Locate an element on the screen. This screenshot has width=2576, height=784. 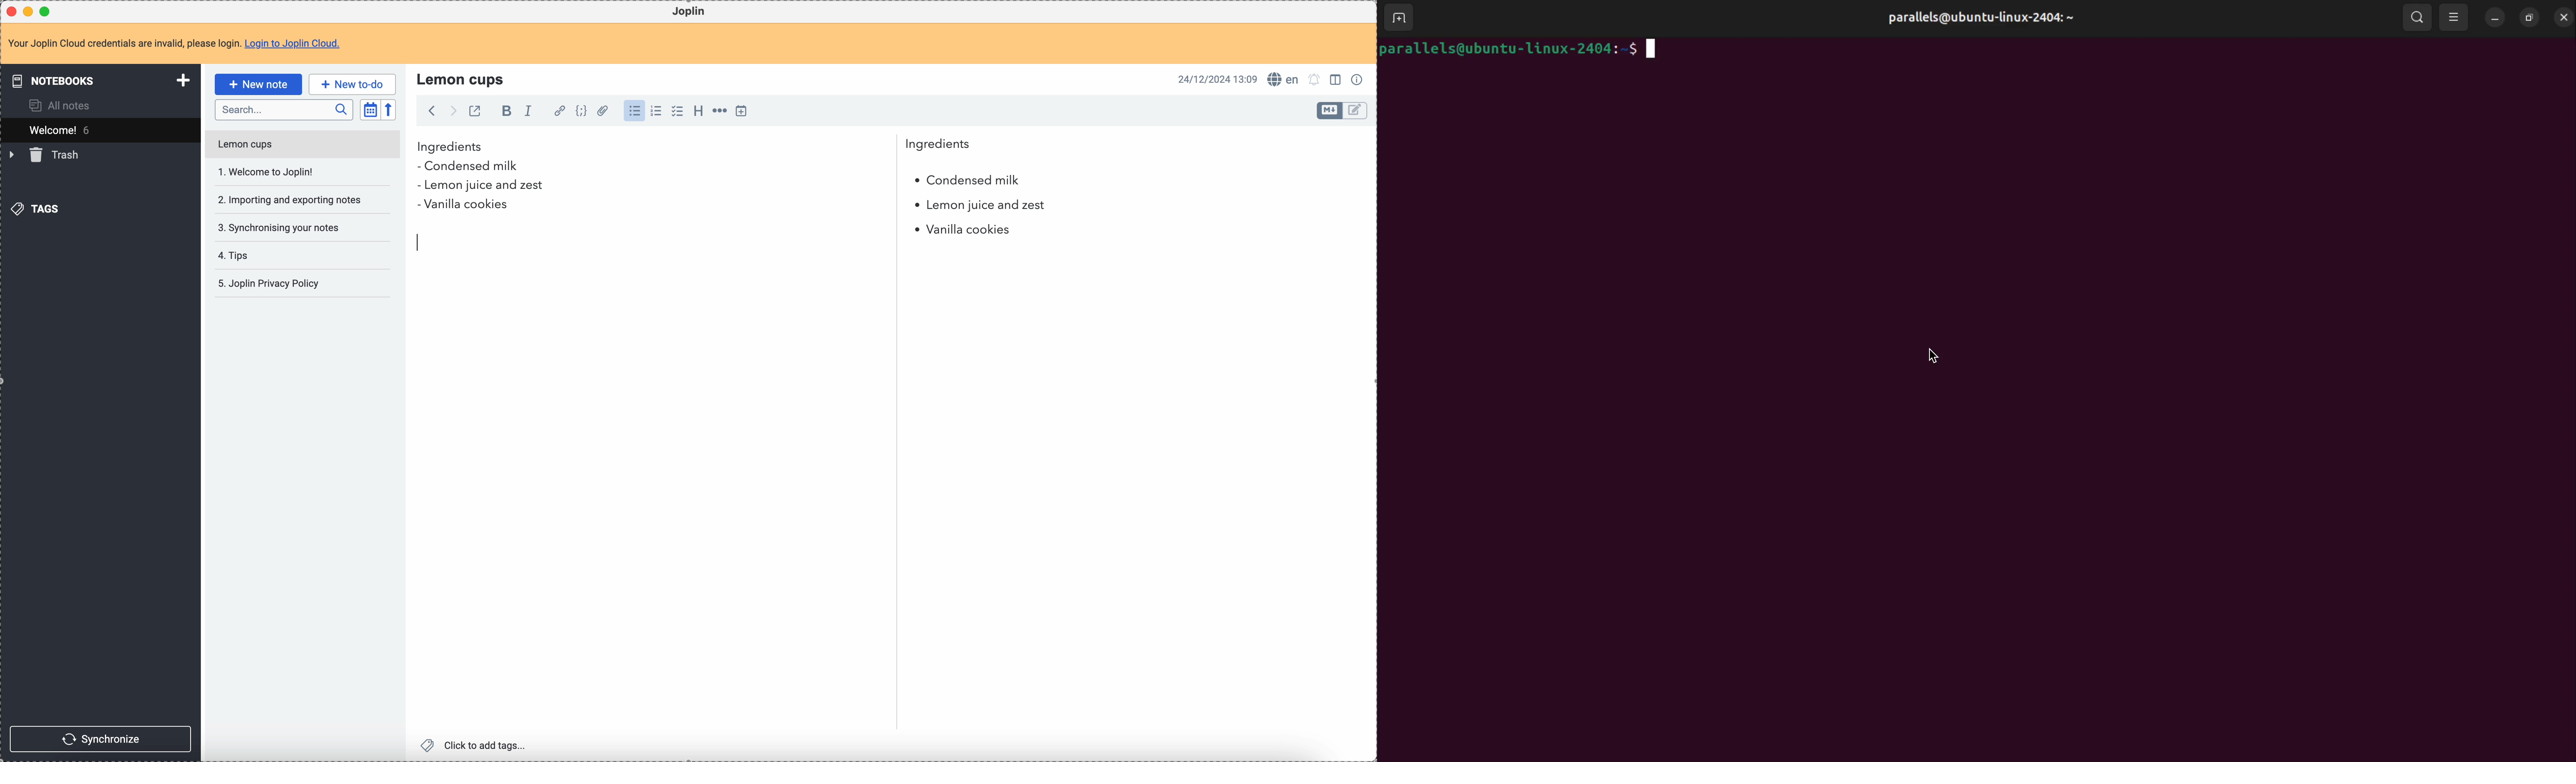
click on new note is located at coordinates (257, 83).